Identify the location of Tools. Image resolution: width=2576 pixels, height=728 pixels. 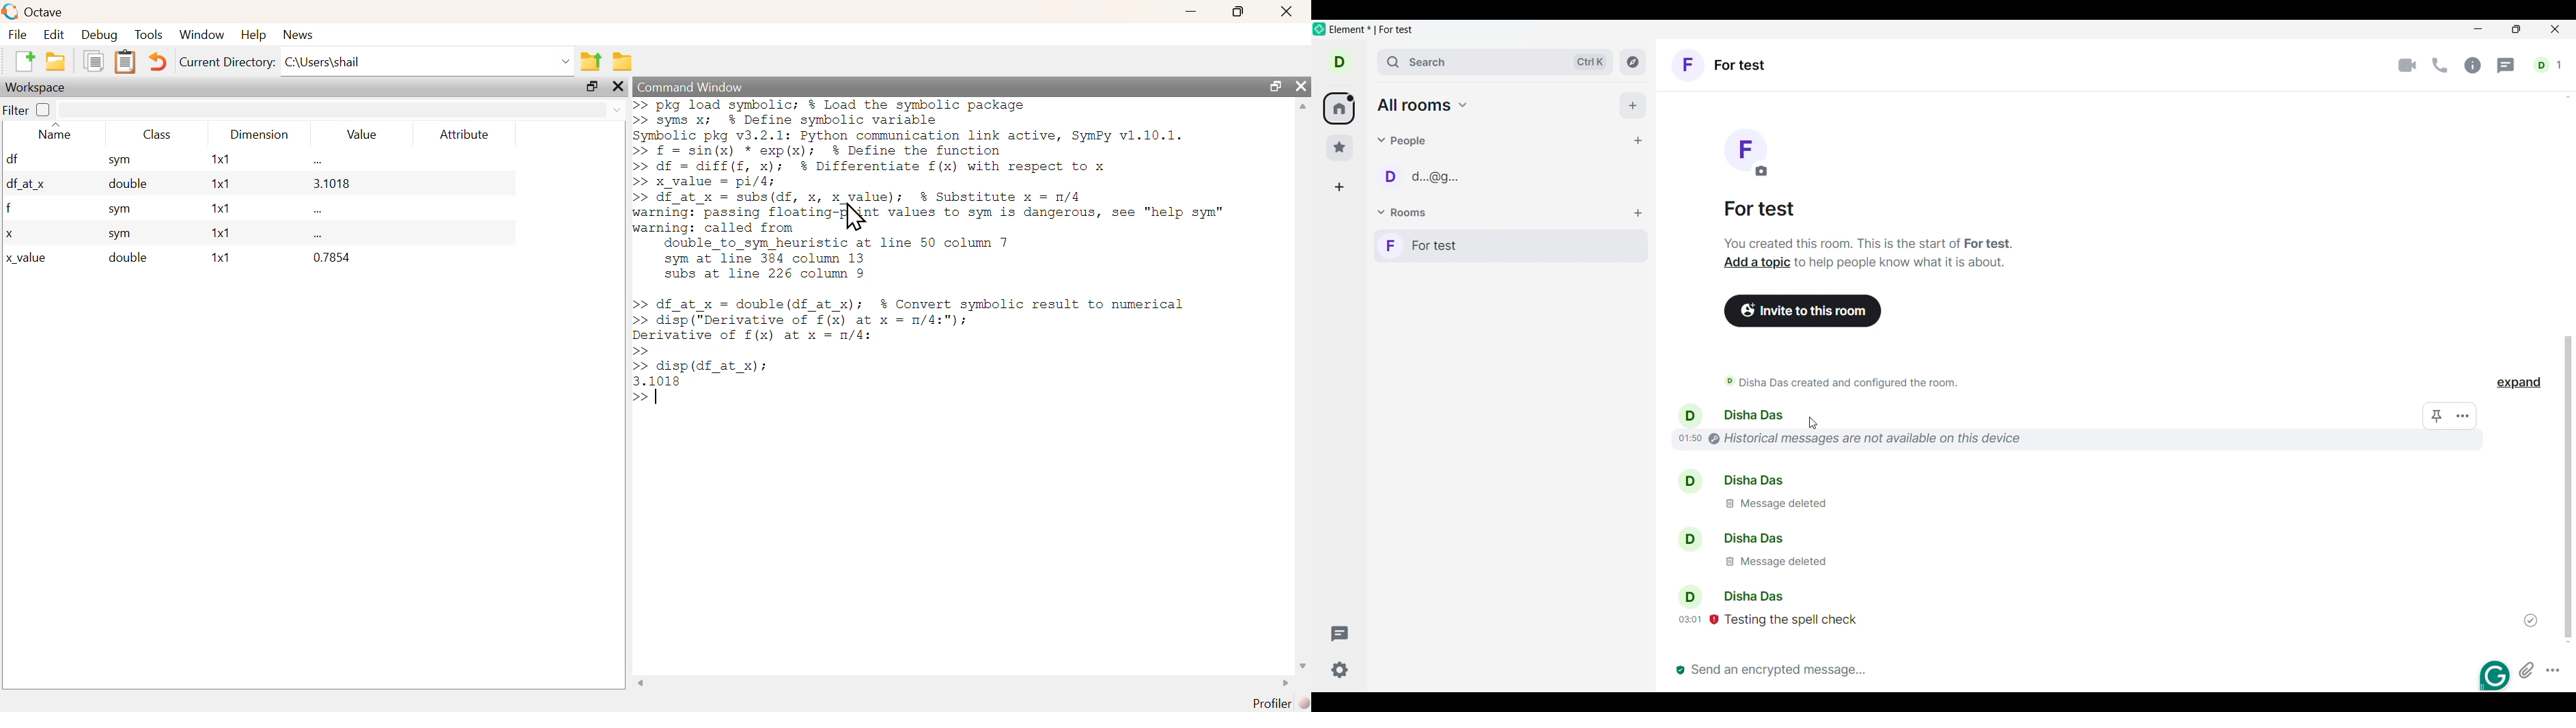
(150, 35).